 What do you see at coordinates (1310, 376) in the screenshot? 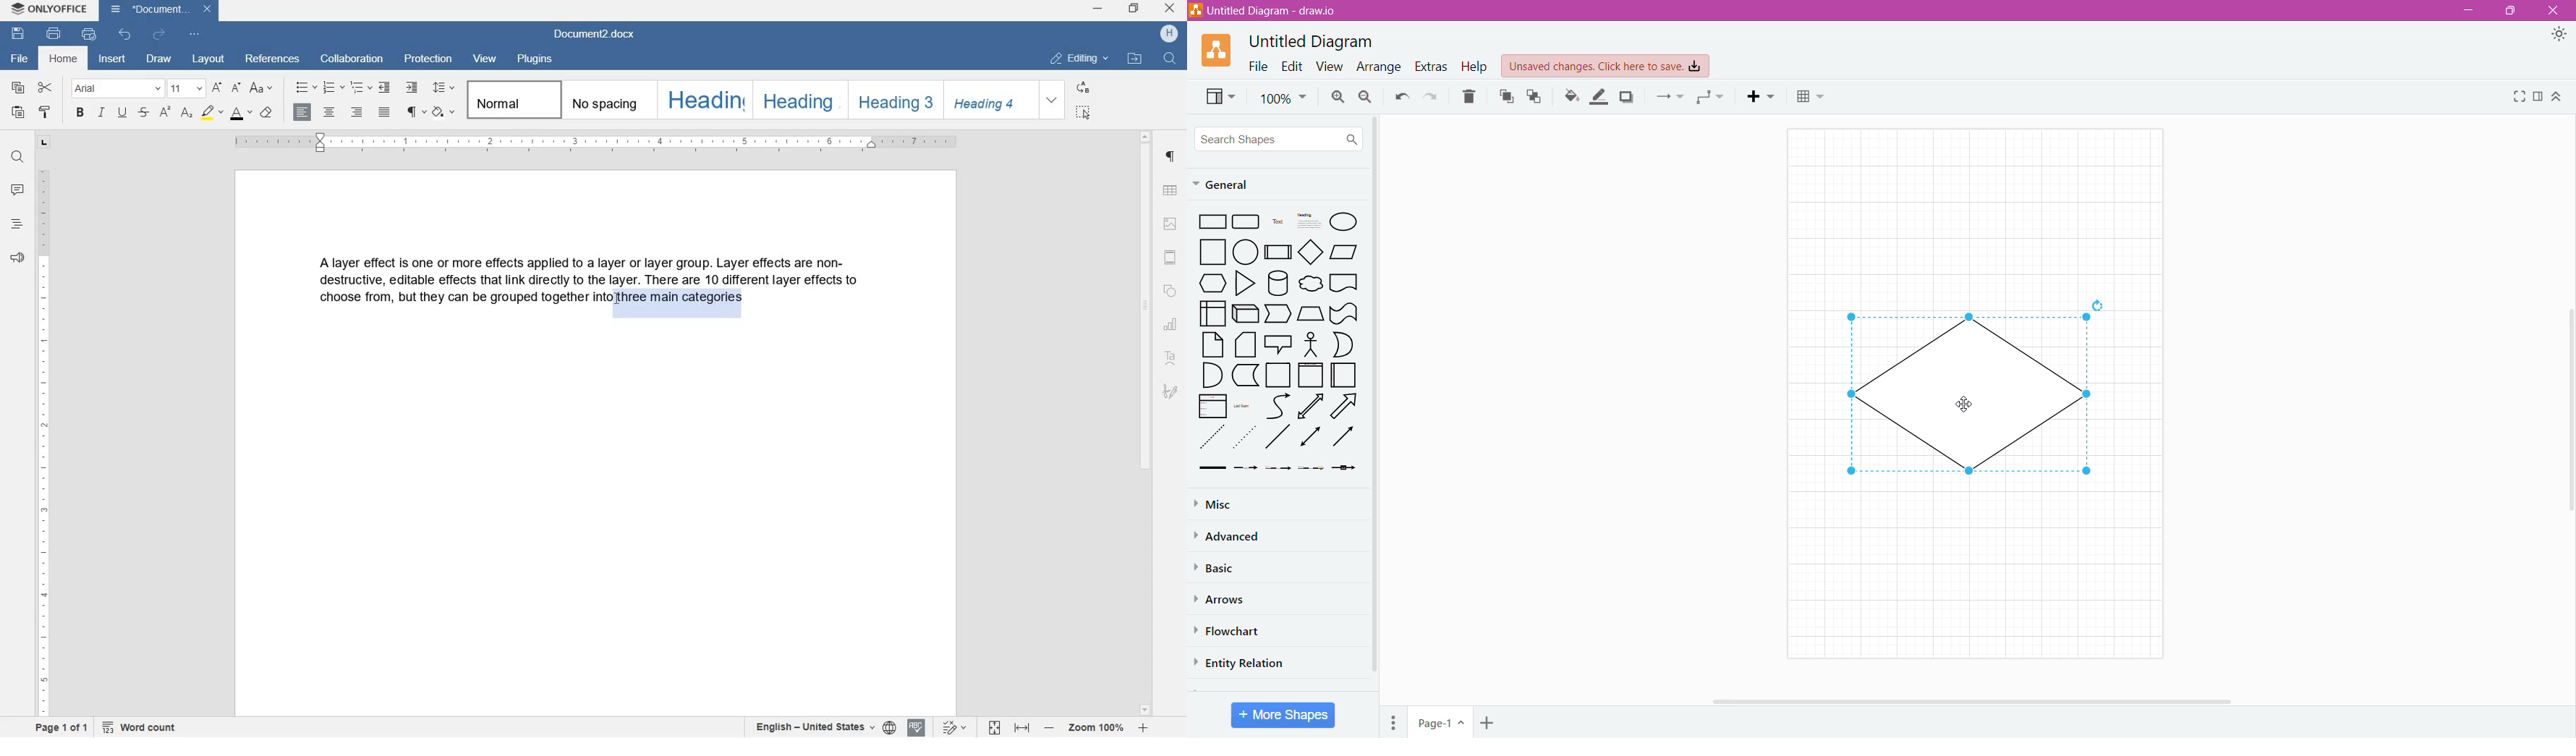
I see `Vertical Container` at bounding box center [1310, 376].